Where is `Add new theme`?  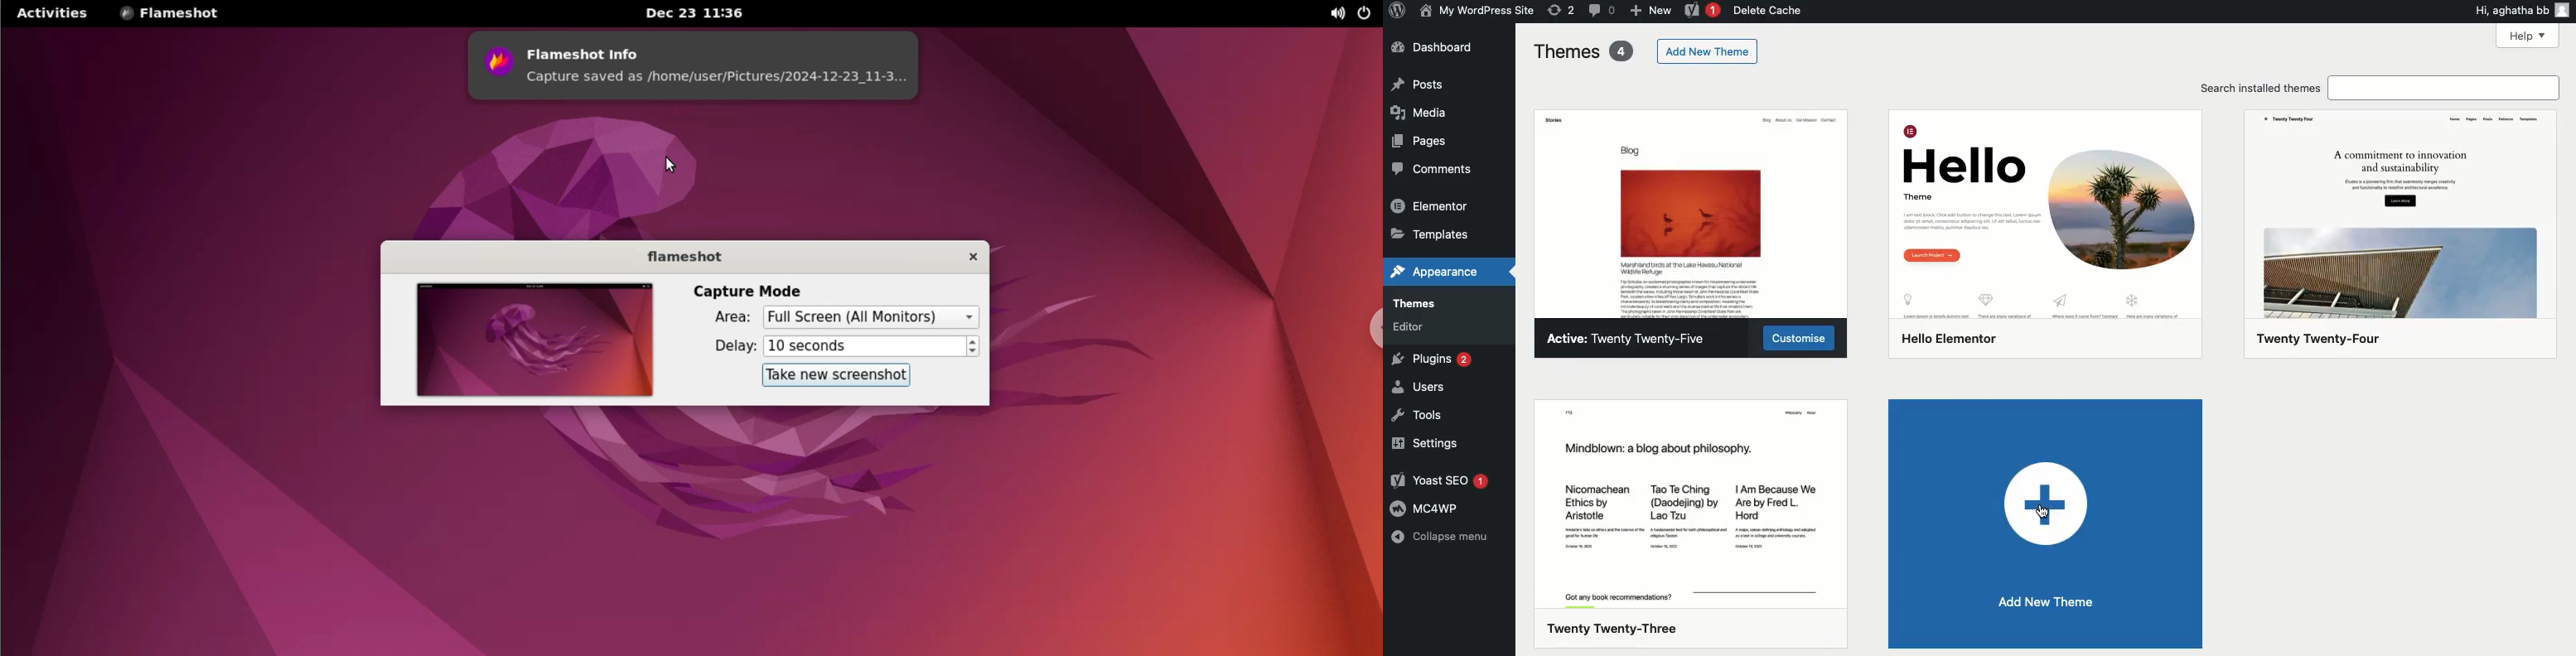 Add new theme is located at coordinates (1710, 51).